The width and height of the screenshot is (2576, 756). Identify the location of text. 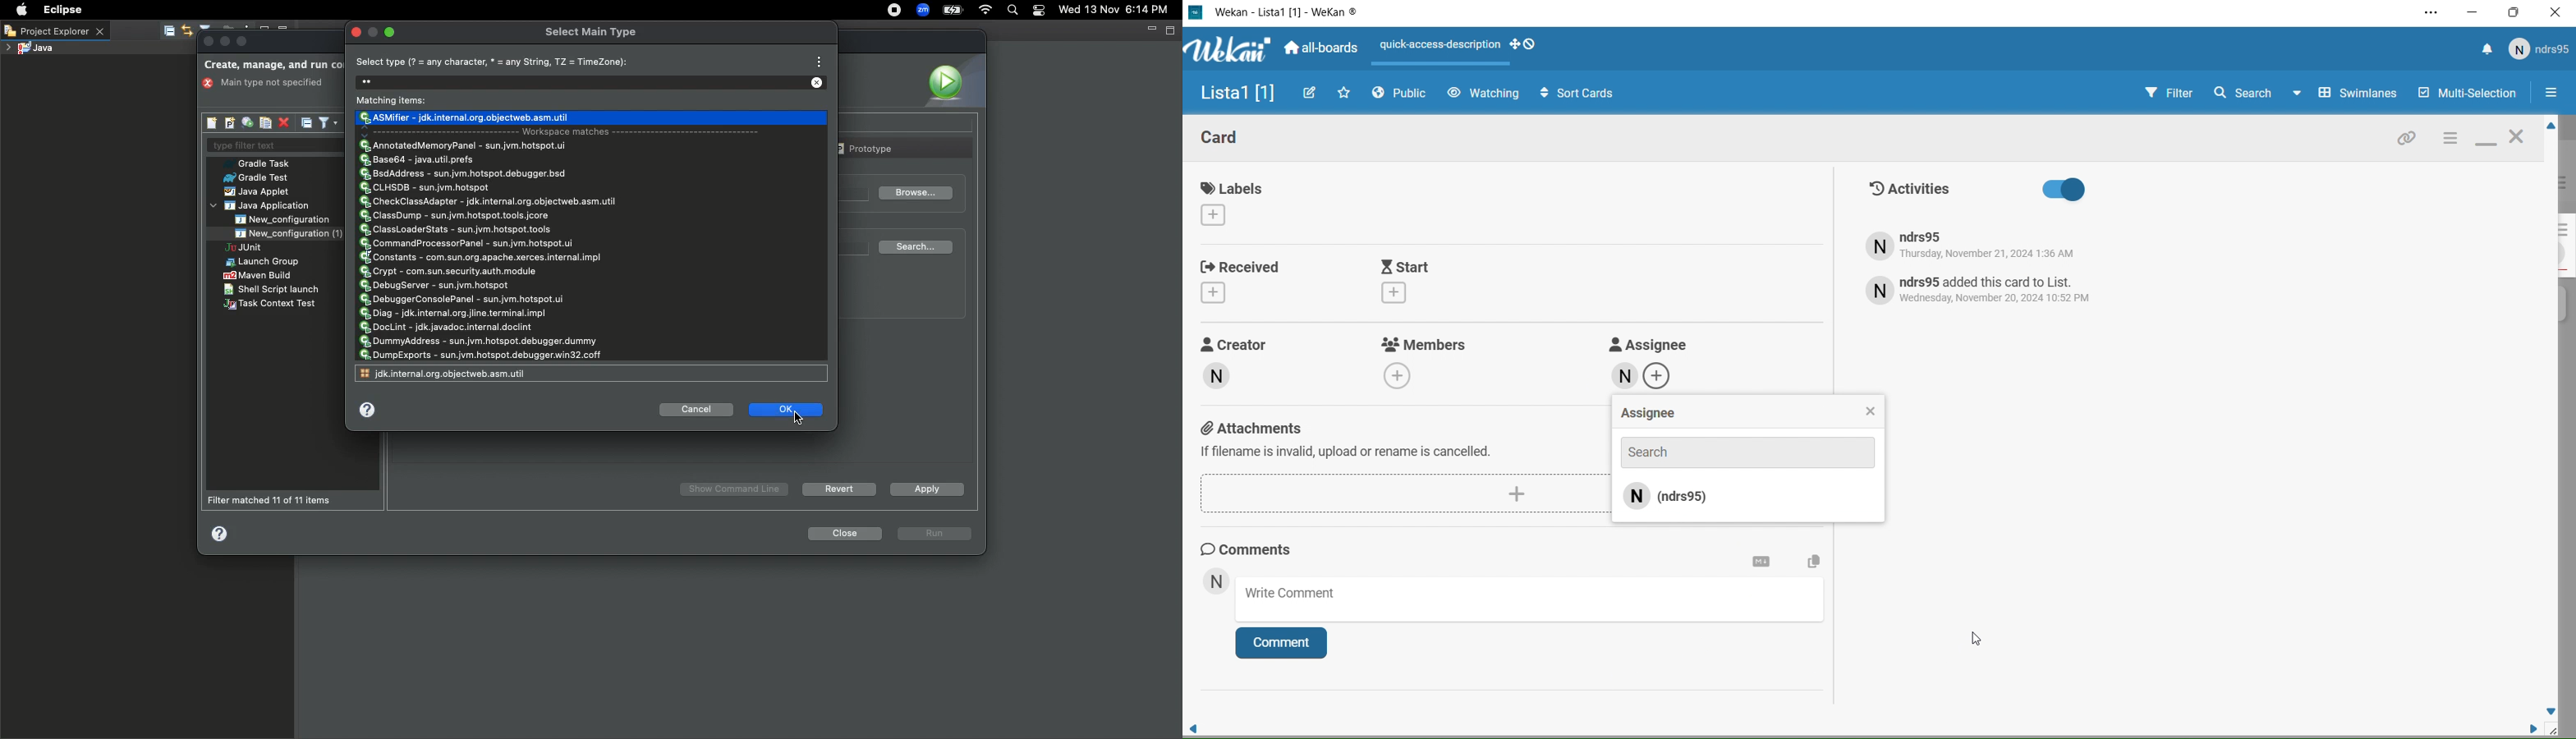
(1993, 246).